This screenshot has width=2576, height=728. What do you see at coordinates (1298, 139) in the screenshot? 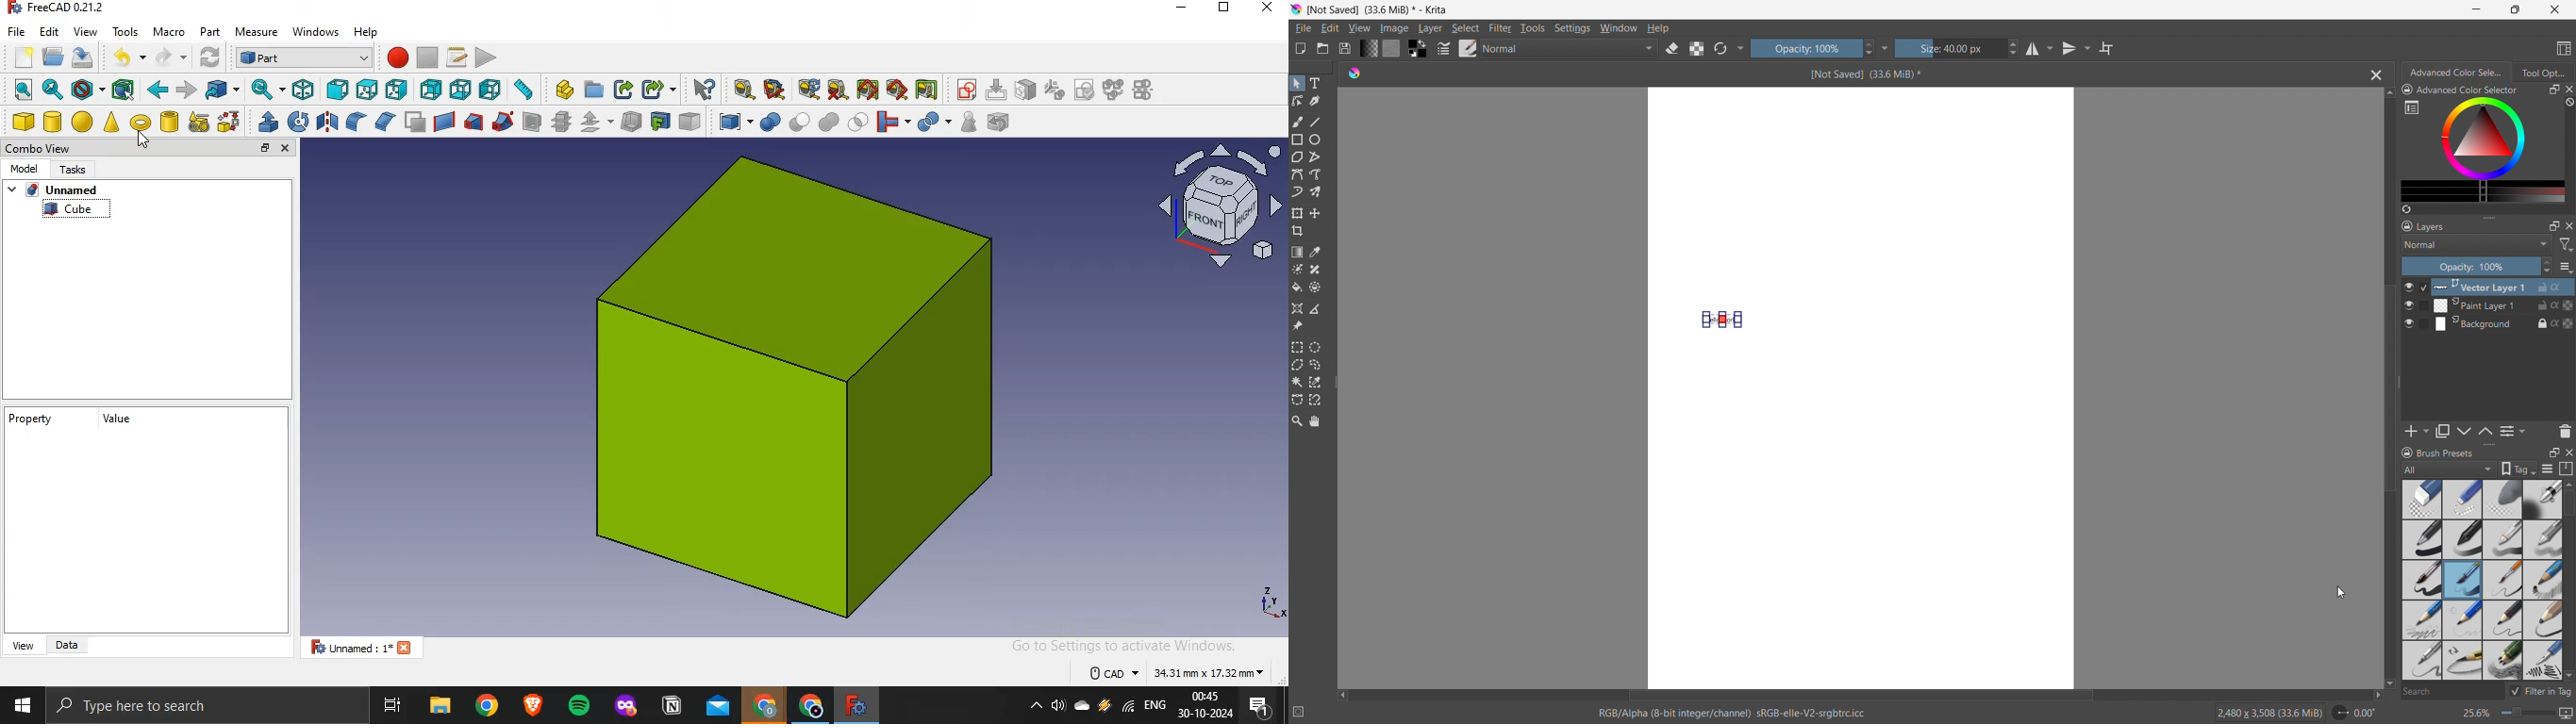
I see `rectangle tool` at bounding box center [1298, 139].